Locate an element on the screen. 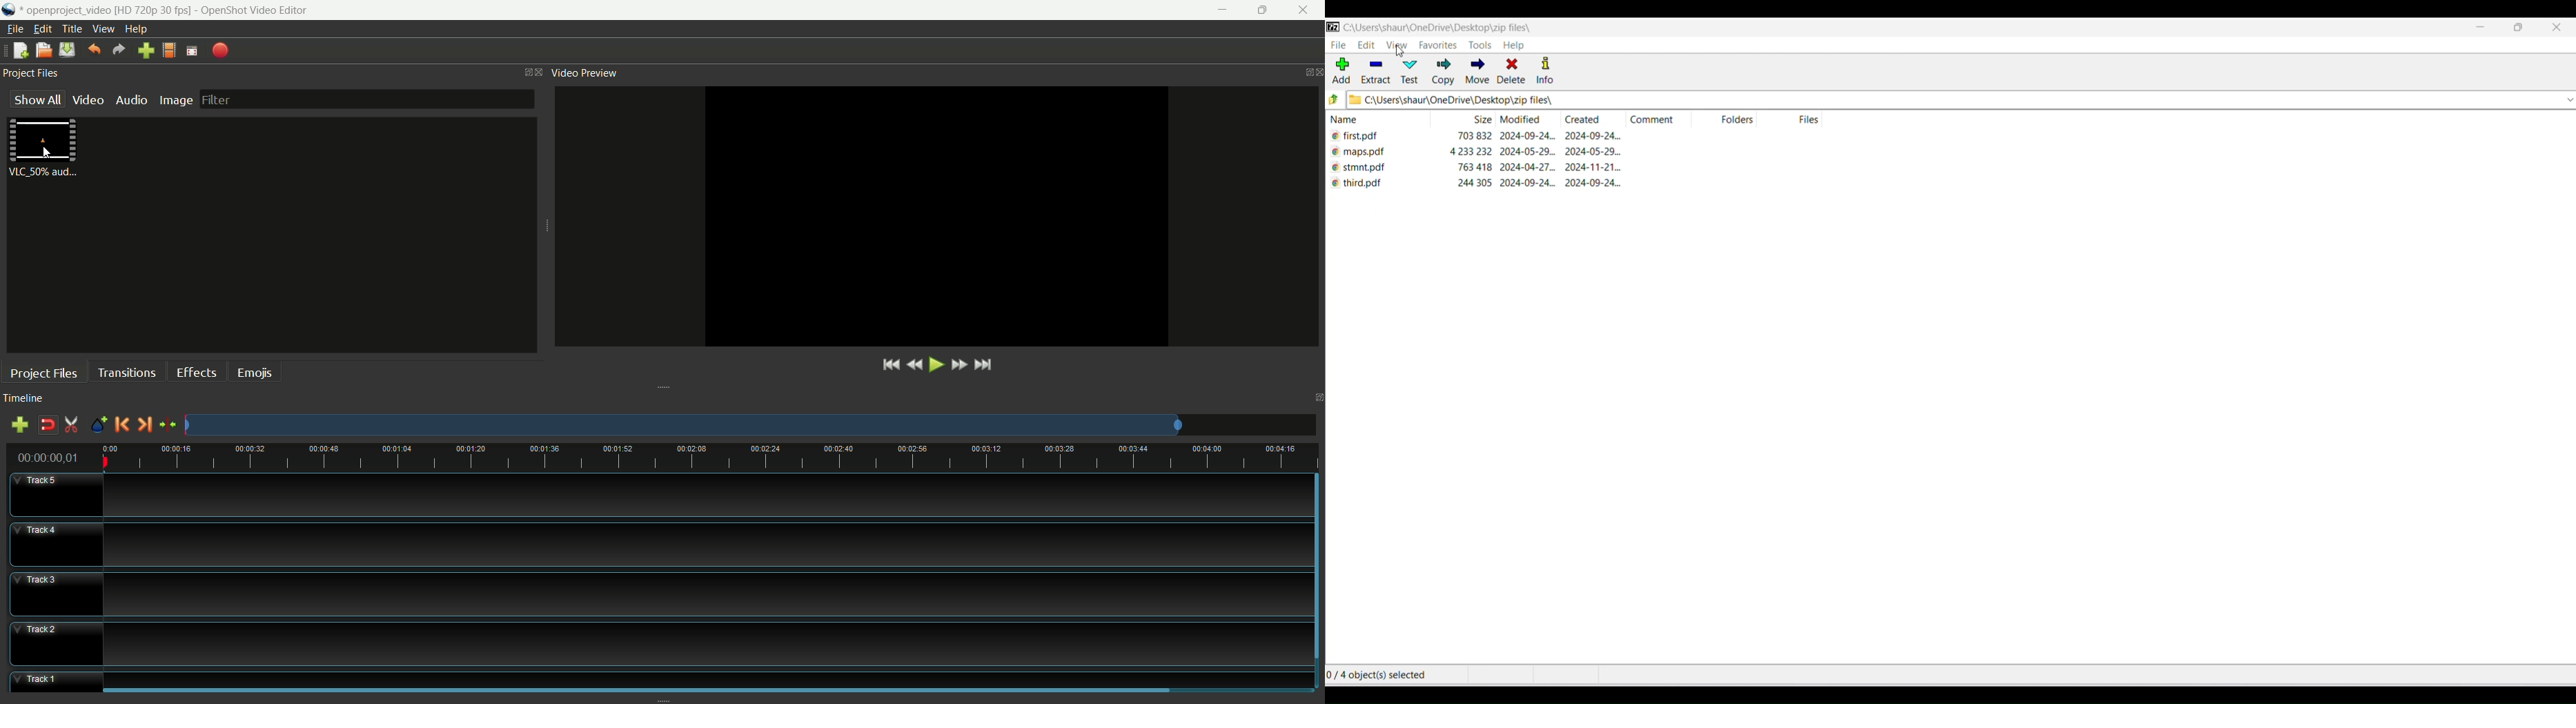 Image resolution: width=2576 pixels, height=728 pixels. size of file is located at coordinates (1474, 167).